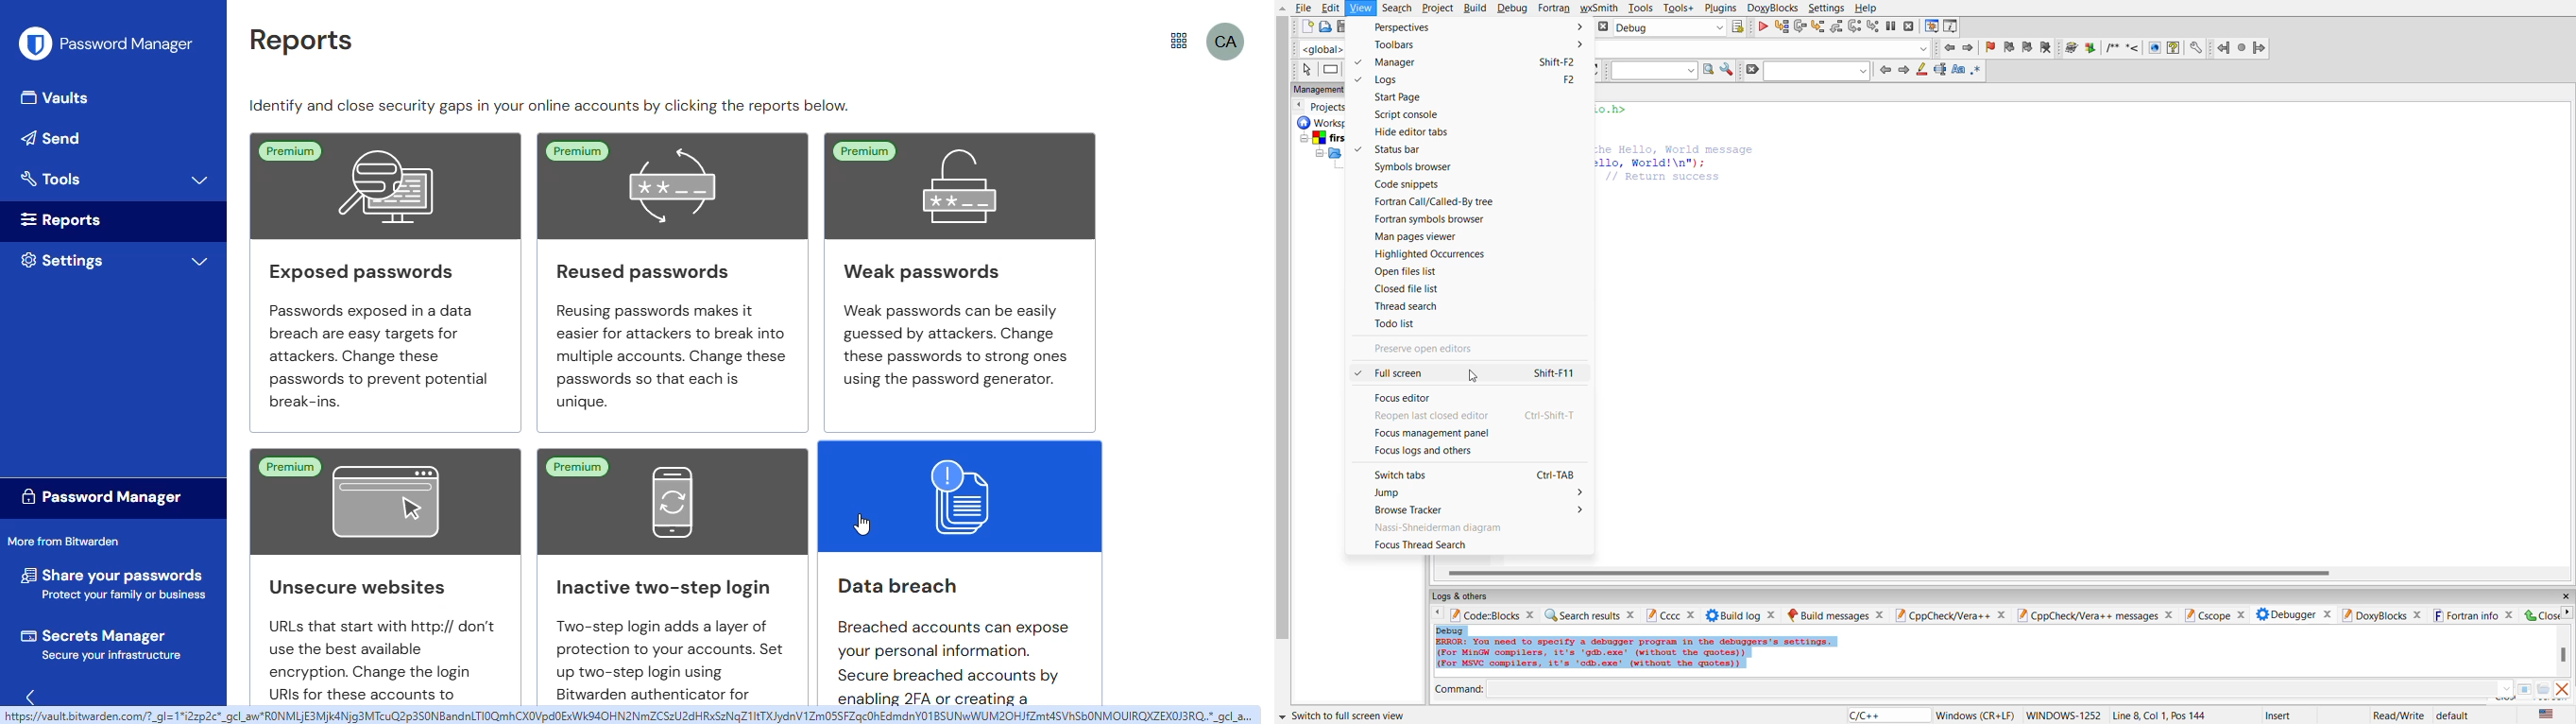 This screenshot has width=2576, height=728. What do you see at coordinates (1780, 26) in the screenshot?
I see `run to cursor` at bounding box center [1780, 26].